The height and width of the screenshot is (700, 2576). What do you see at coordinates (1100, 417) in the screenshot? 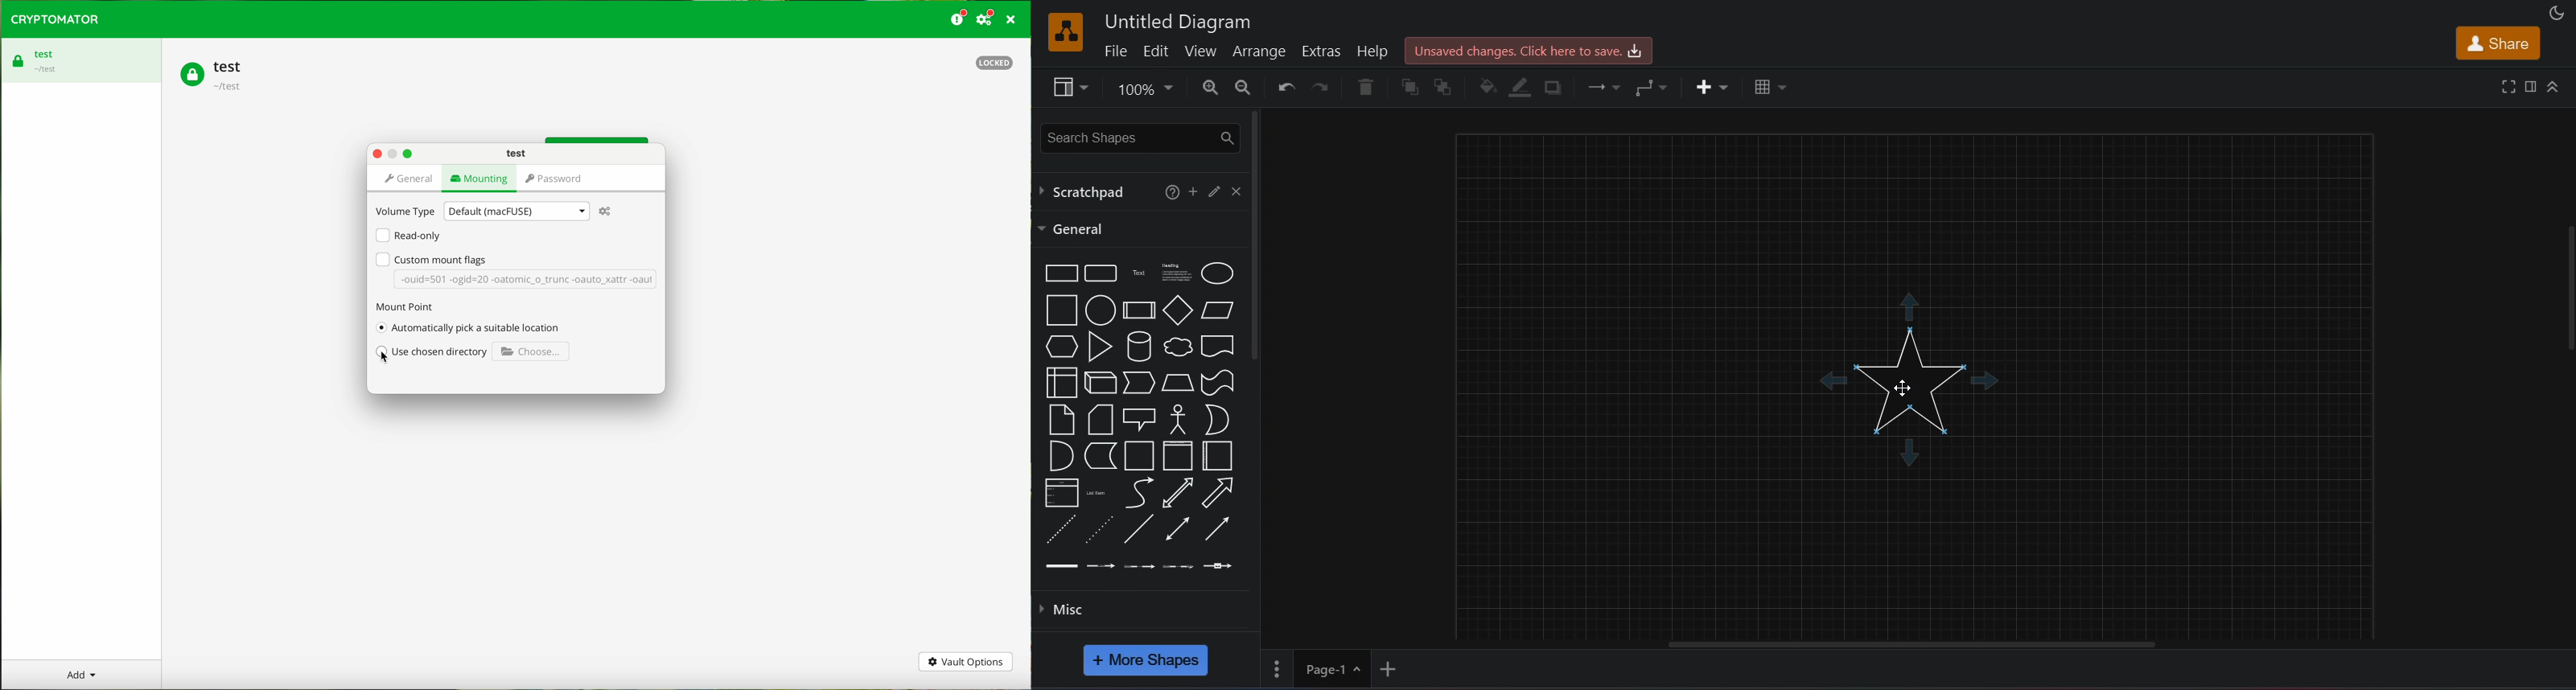
I see `card` at bounding box center [1100, 417].